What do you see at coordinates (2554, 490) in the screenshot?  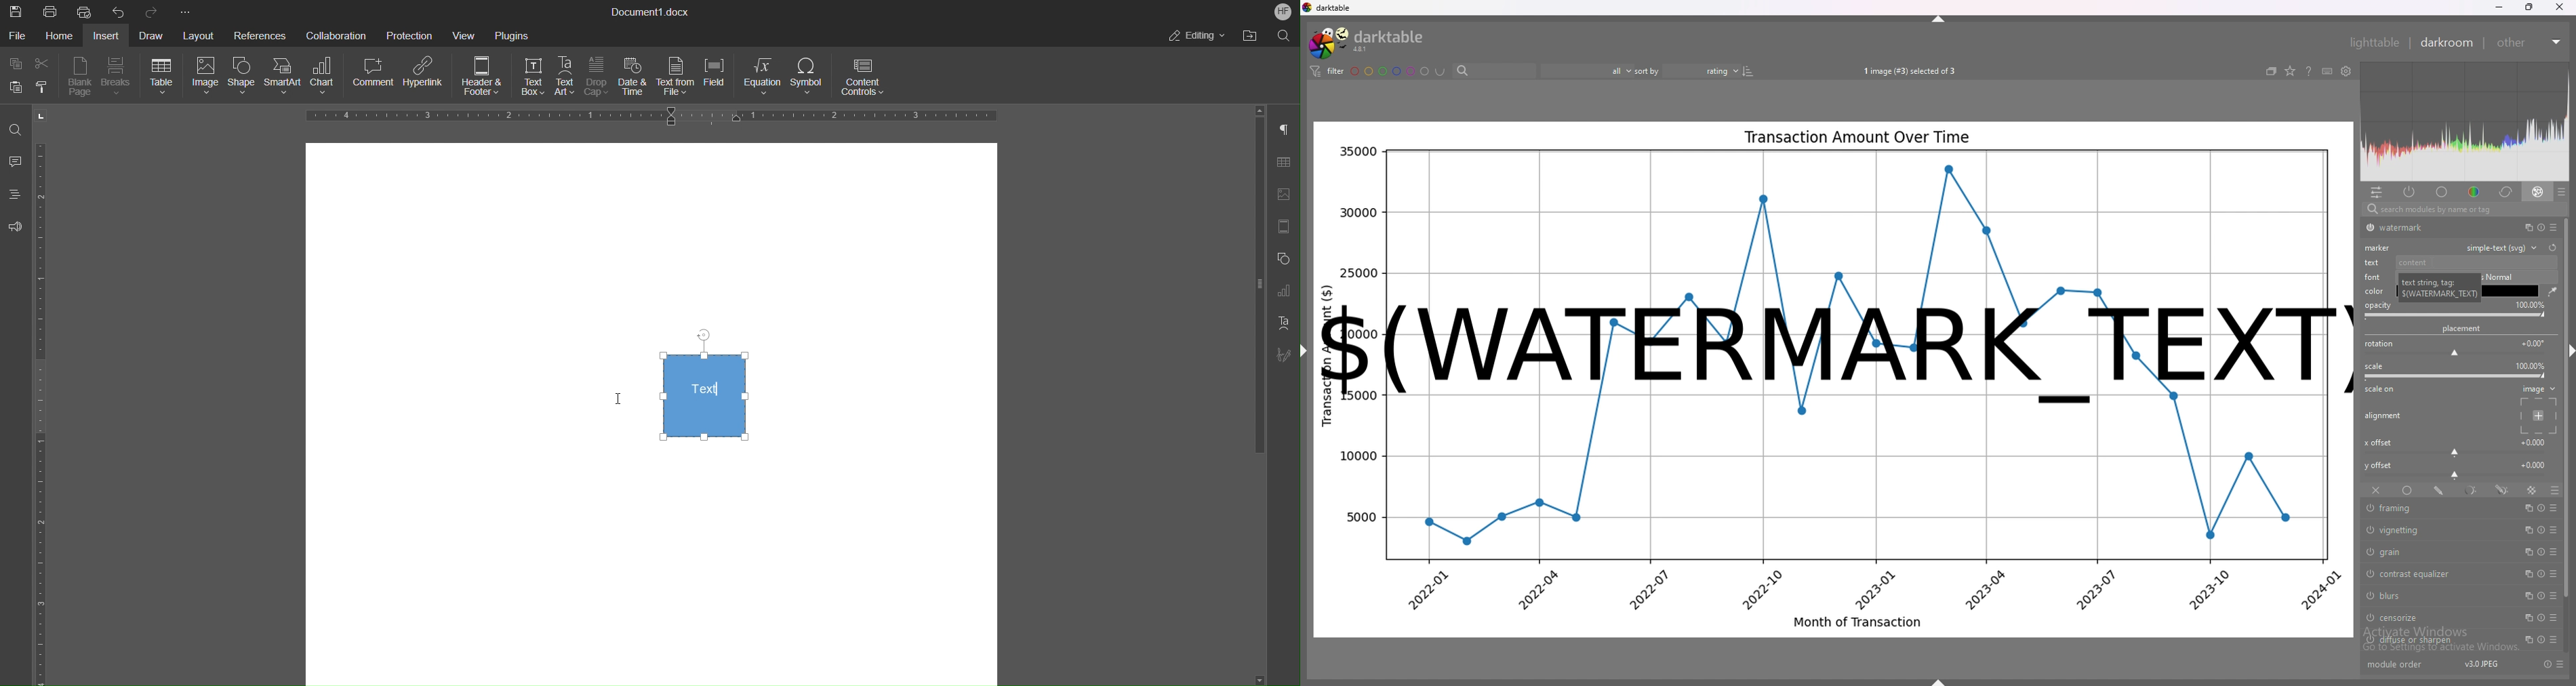 I see `blending options` at bounding box center [2554, 490].